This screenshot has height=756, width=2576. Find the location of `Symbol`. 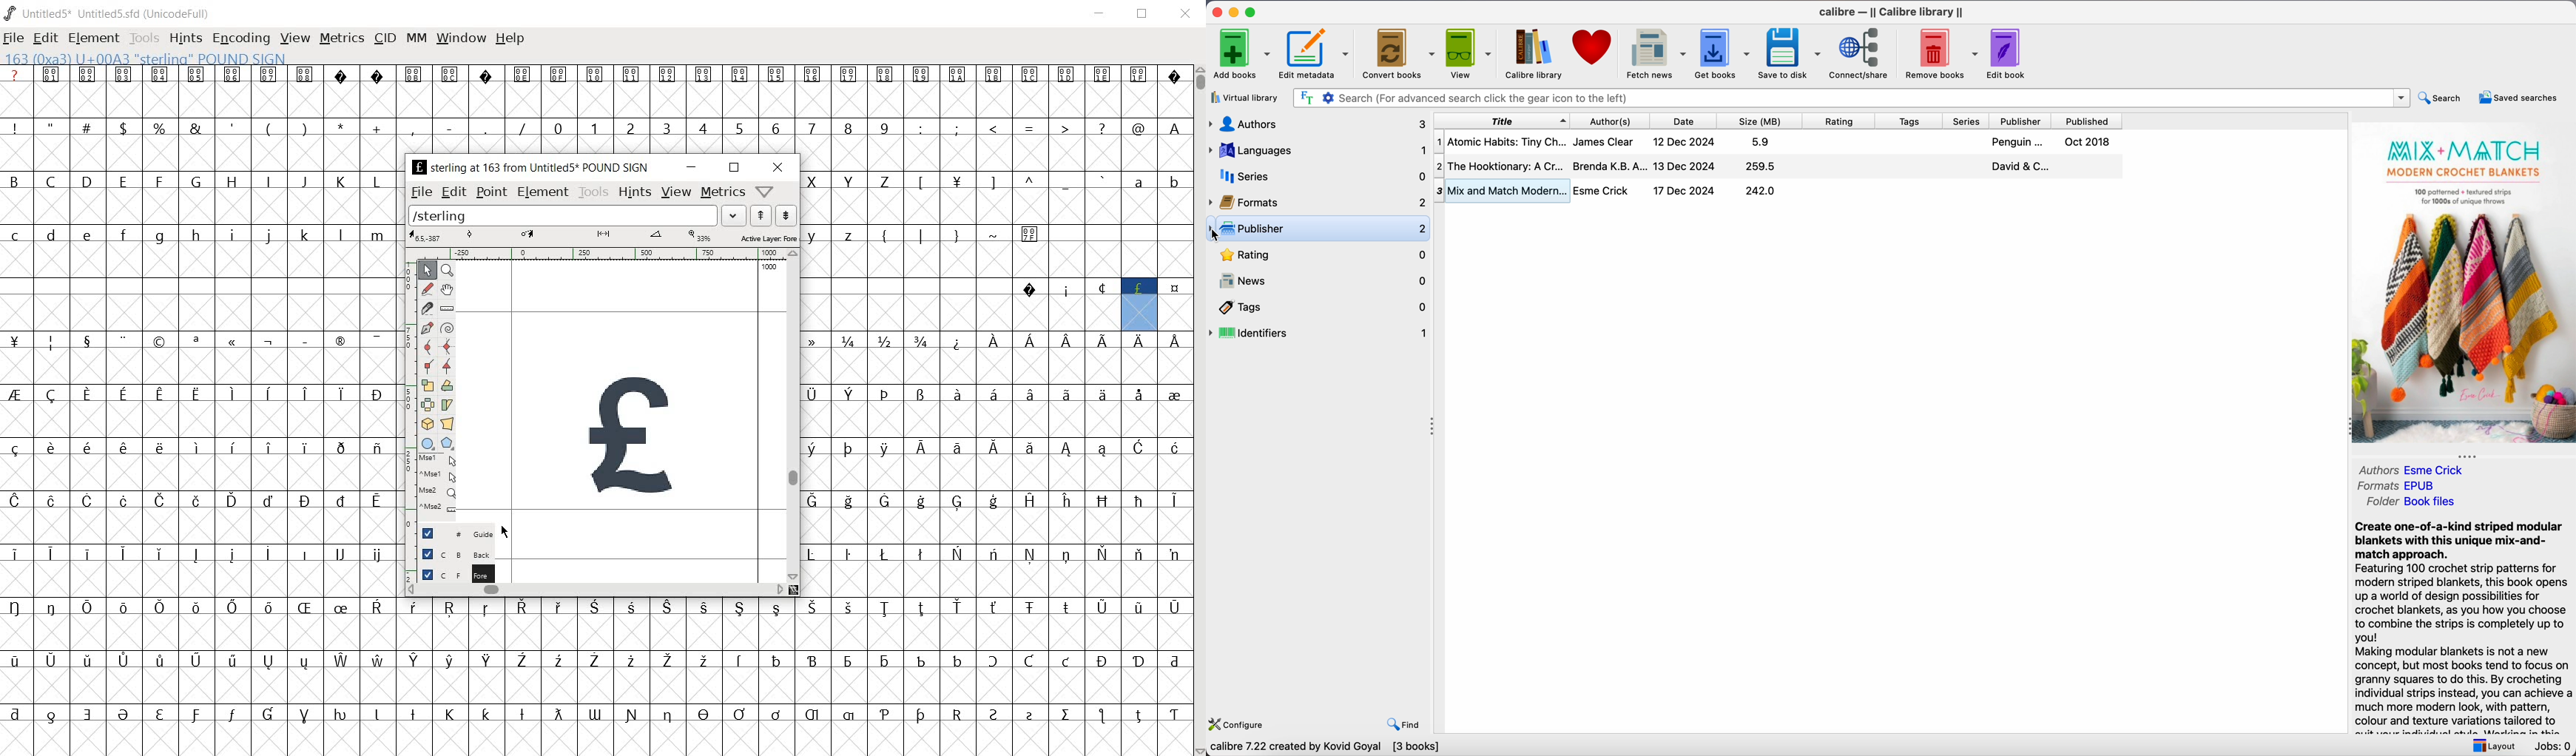

Symbol is located at coordinates (523, 609).